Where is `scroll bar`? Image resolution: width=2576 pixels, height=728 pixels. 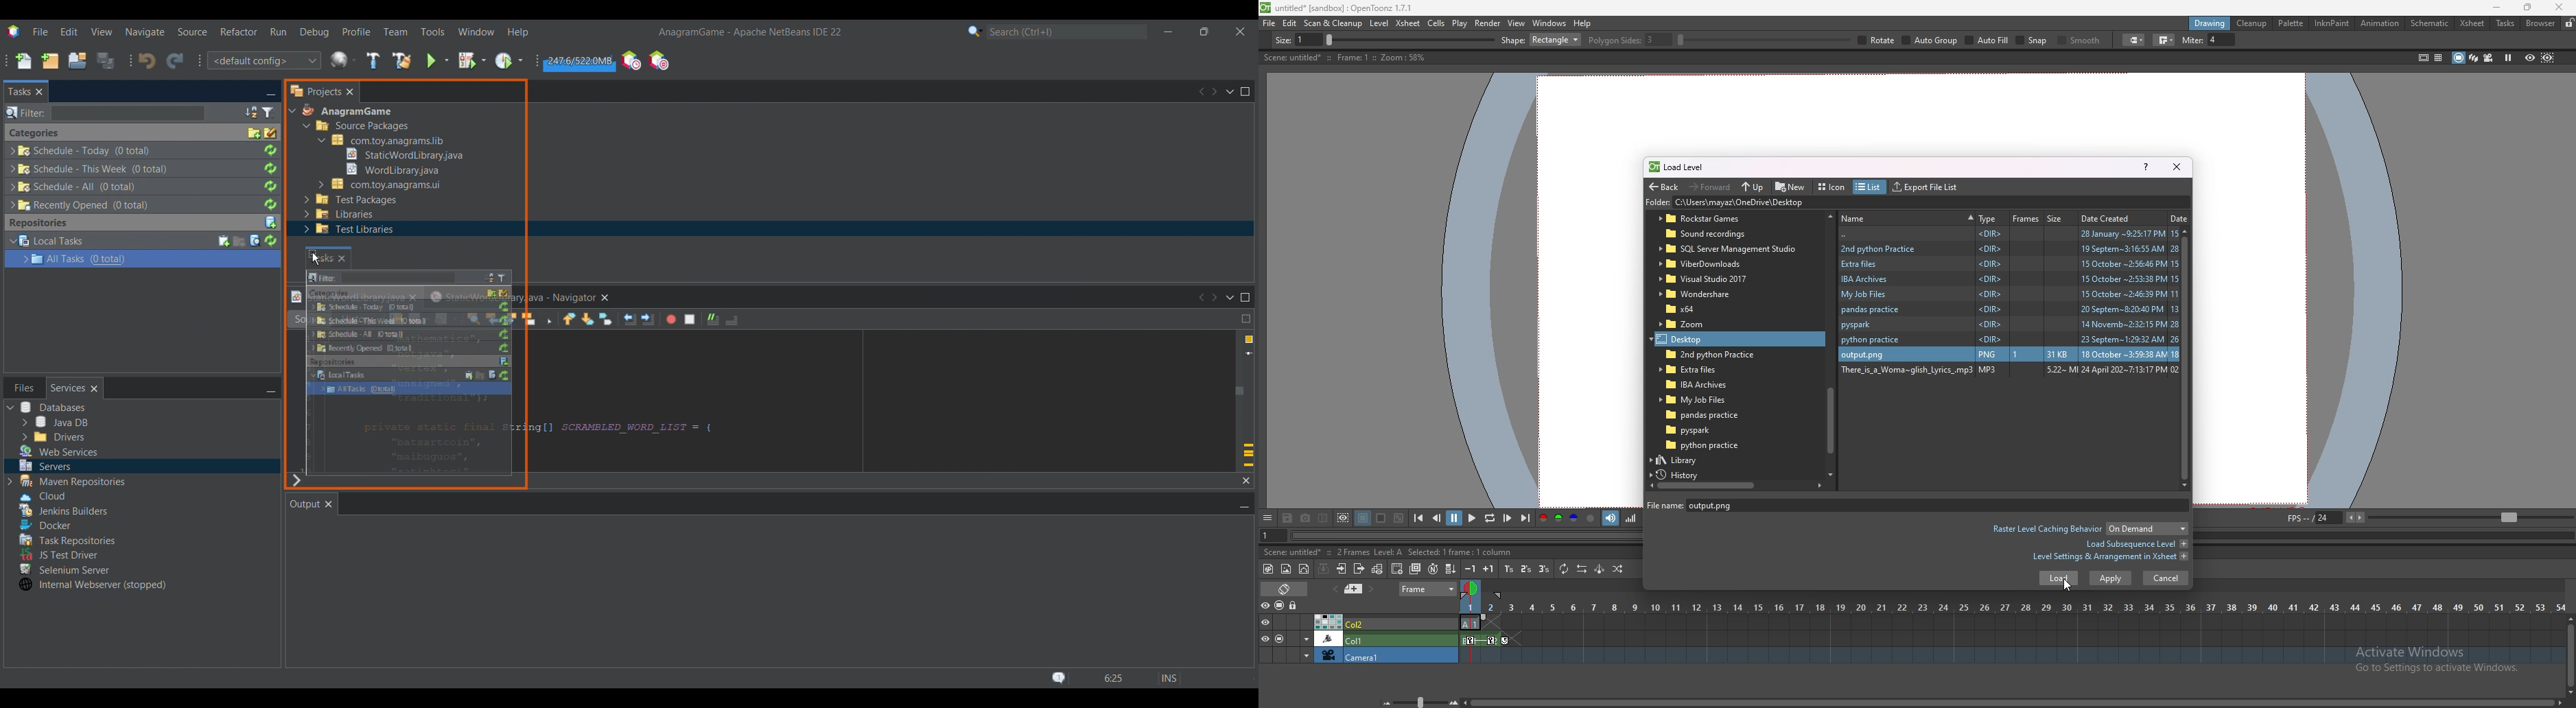
scroll bar is located at coordinates (2013, 703).